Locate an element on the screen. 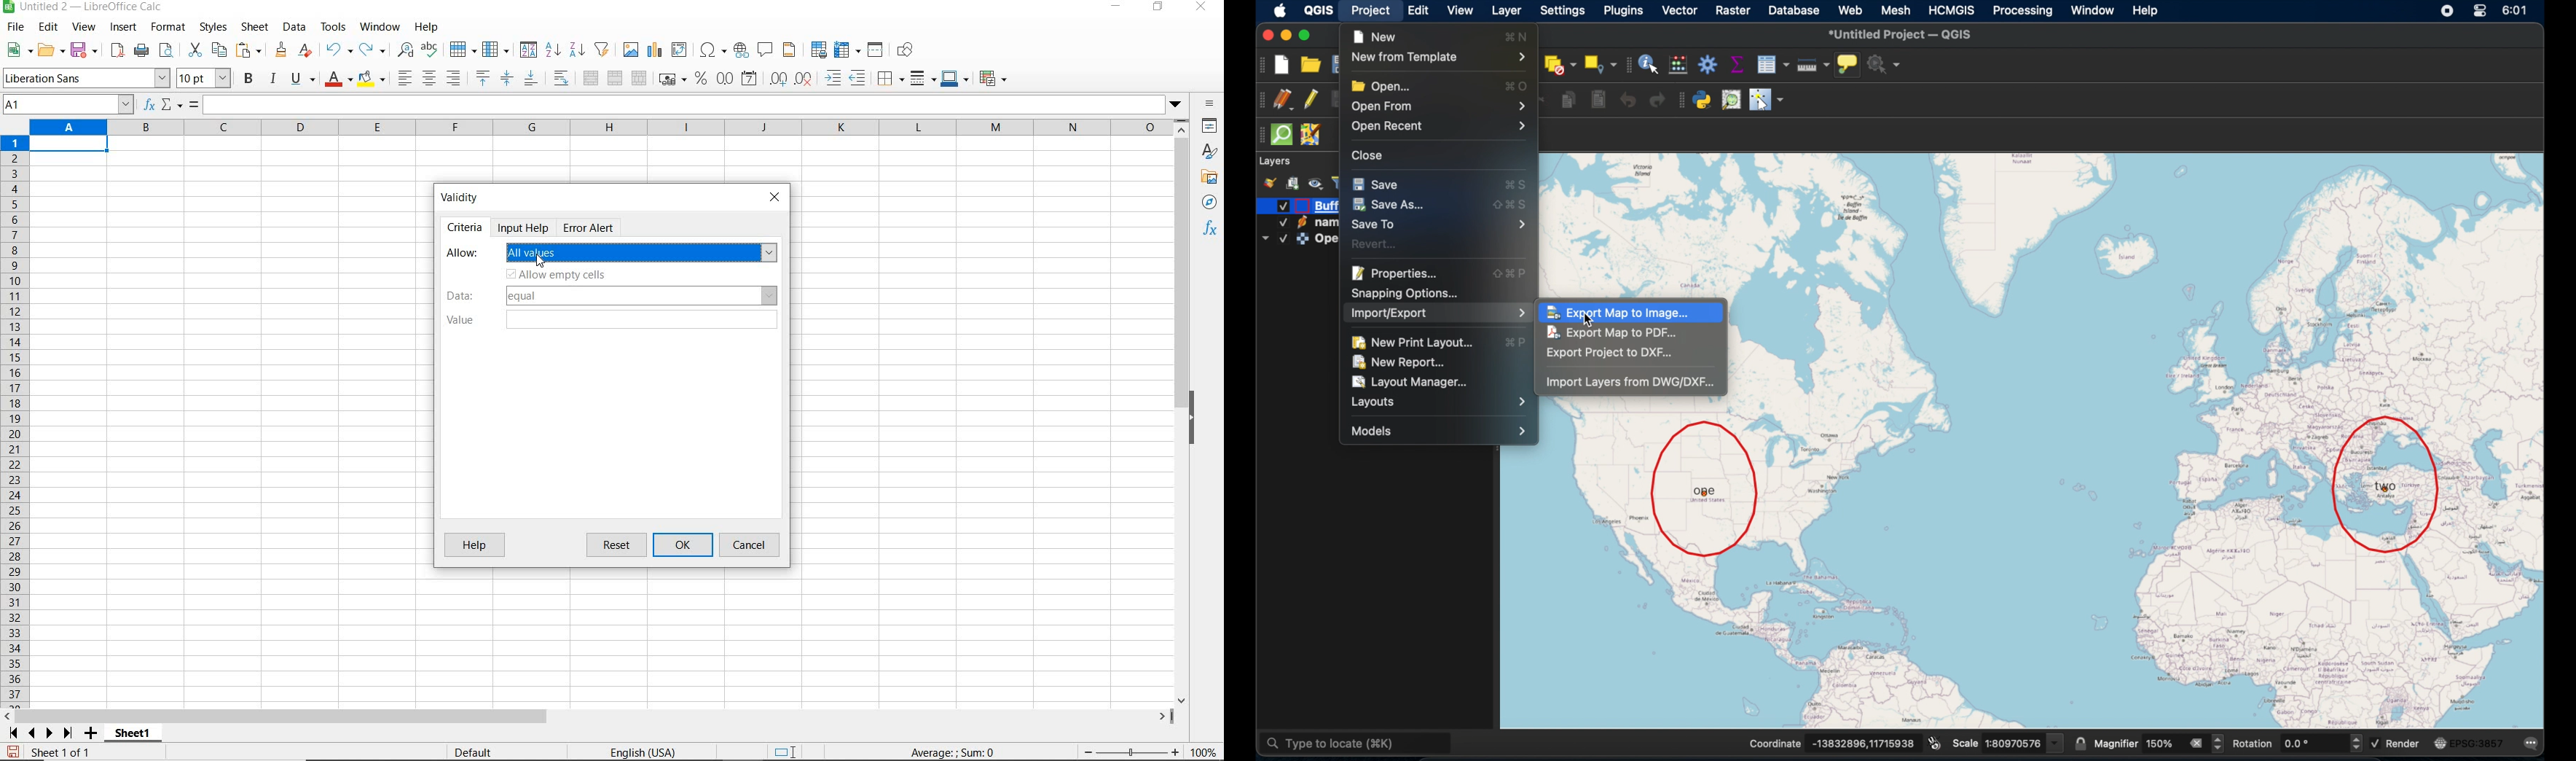 The height and width of the screenshot is (784, 2576). close is located at coordinates (1200, 7).